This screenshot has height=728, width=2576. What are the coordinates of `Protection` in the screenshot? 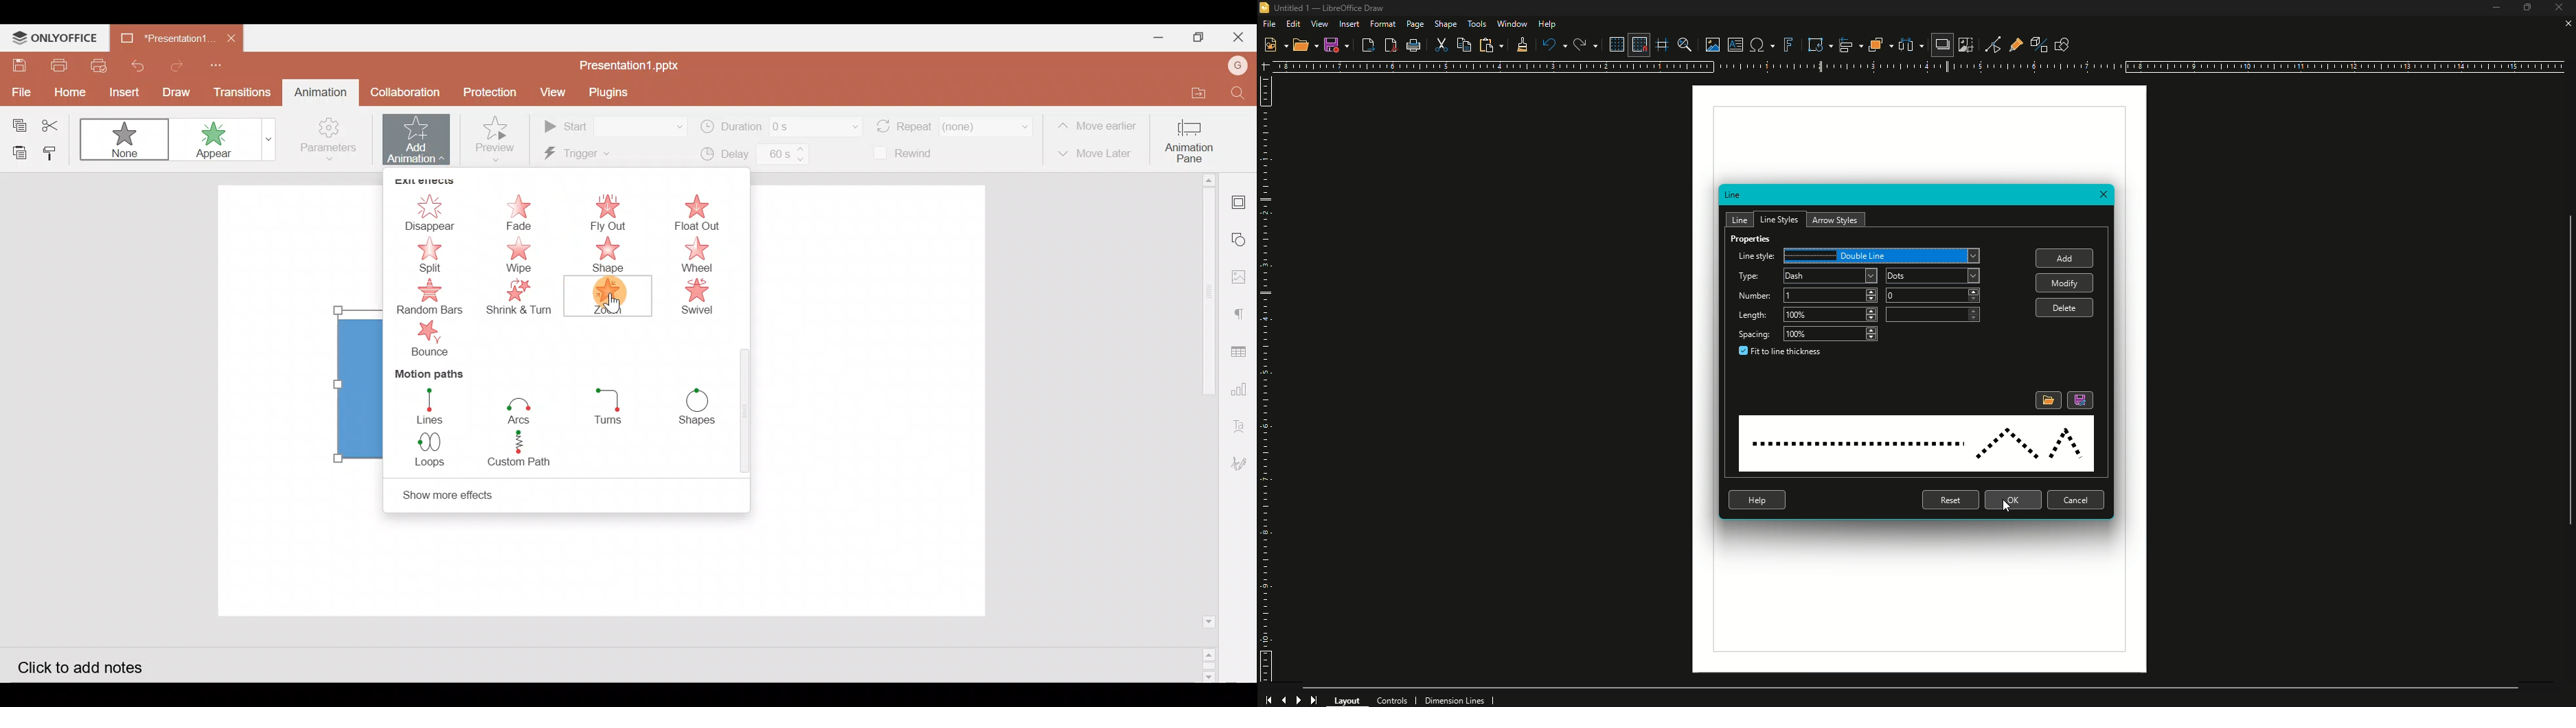 It's located at (491, 94).